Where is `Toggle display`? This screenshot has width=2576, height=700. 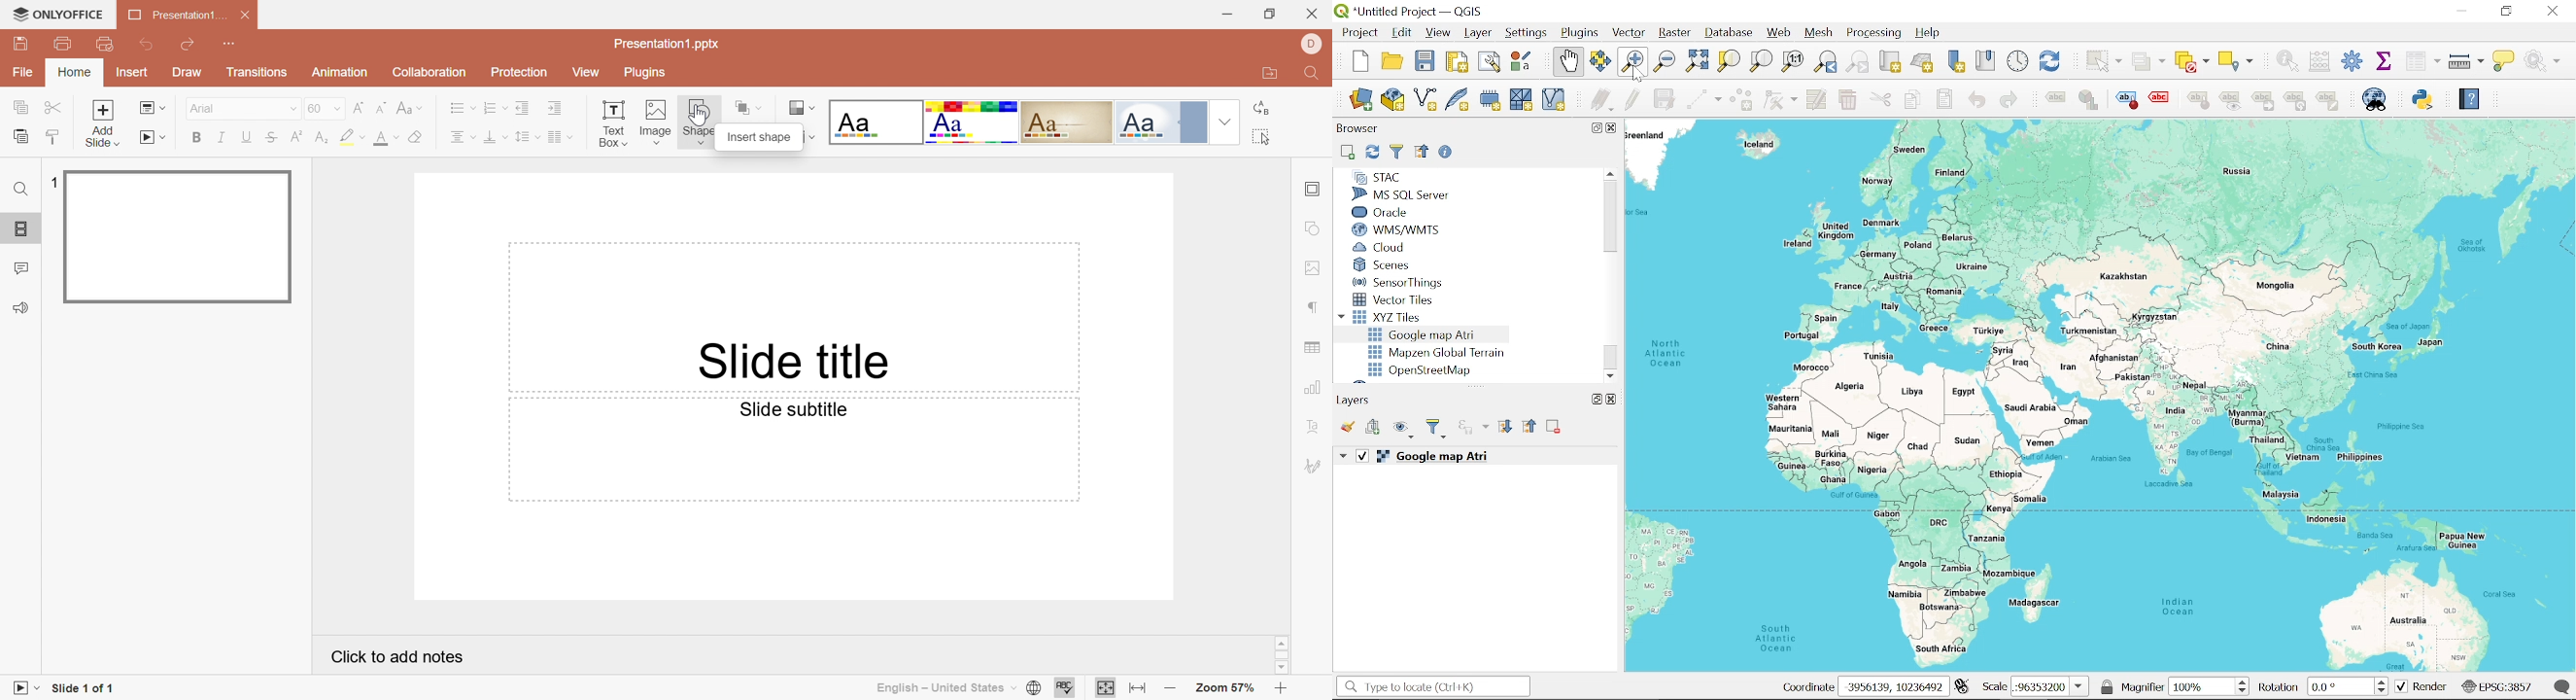
Toggle display is located at coordinates (2162, 98).